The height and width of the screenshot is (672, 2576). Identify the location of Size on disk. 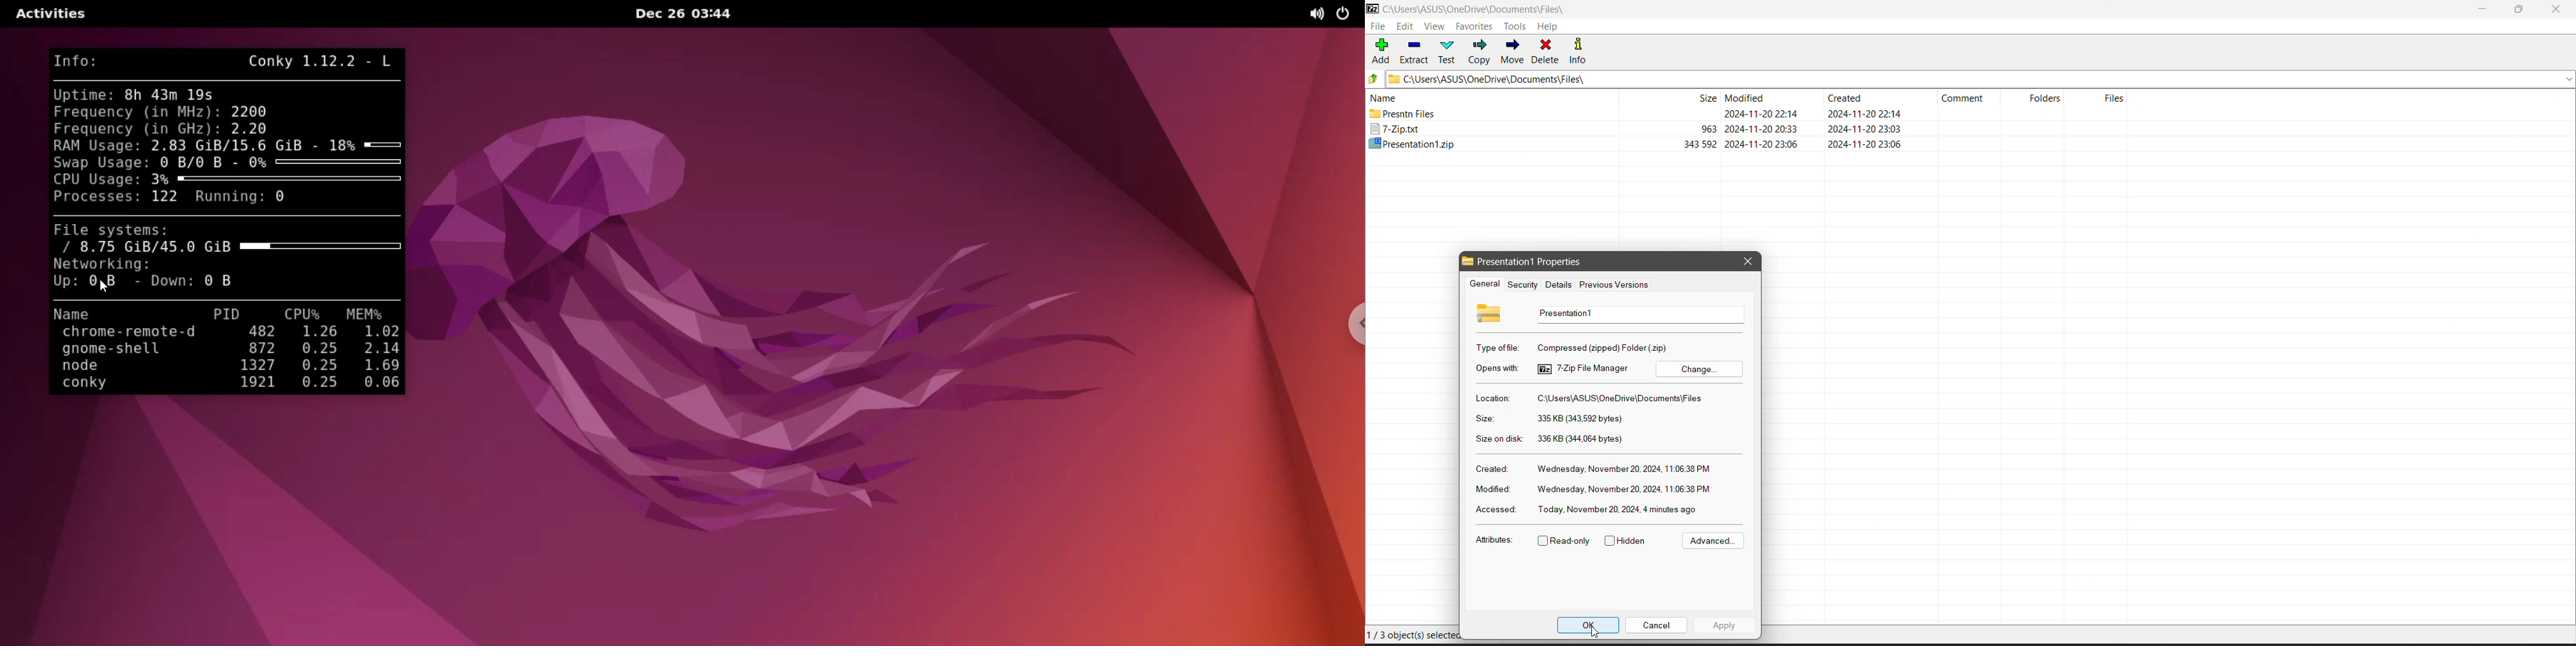
(1499, 440).